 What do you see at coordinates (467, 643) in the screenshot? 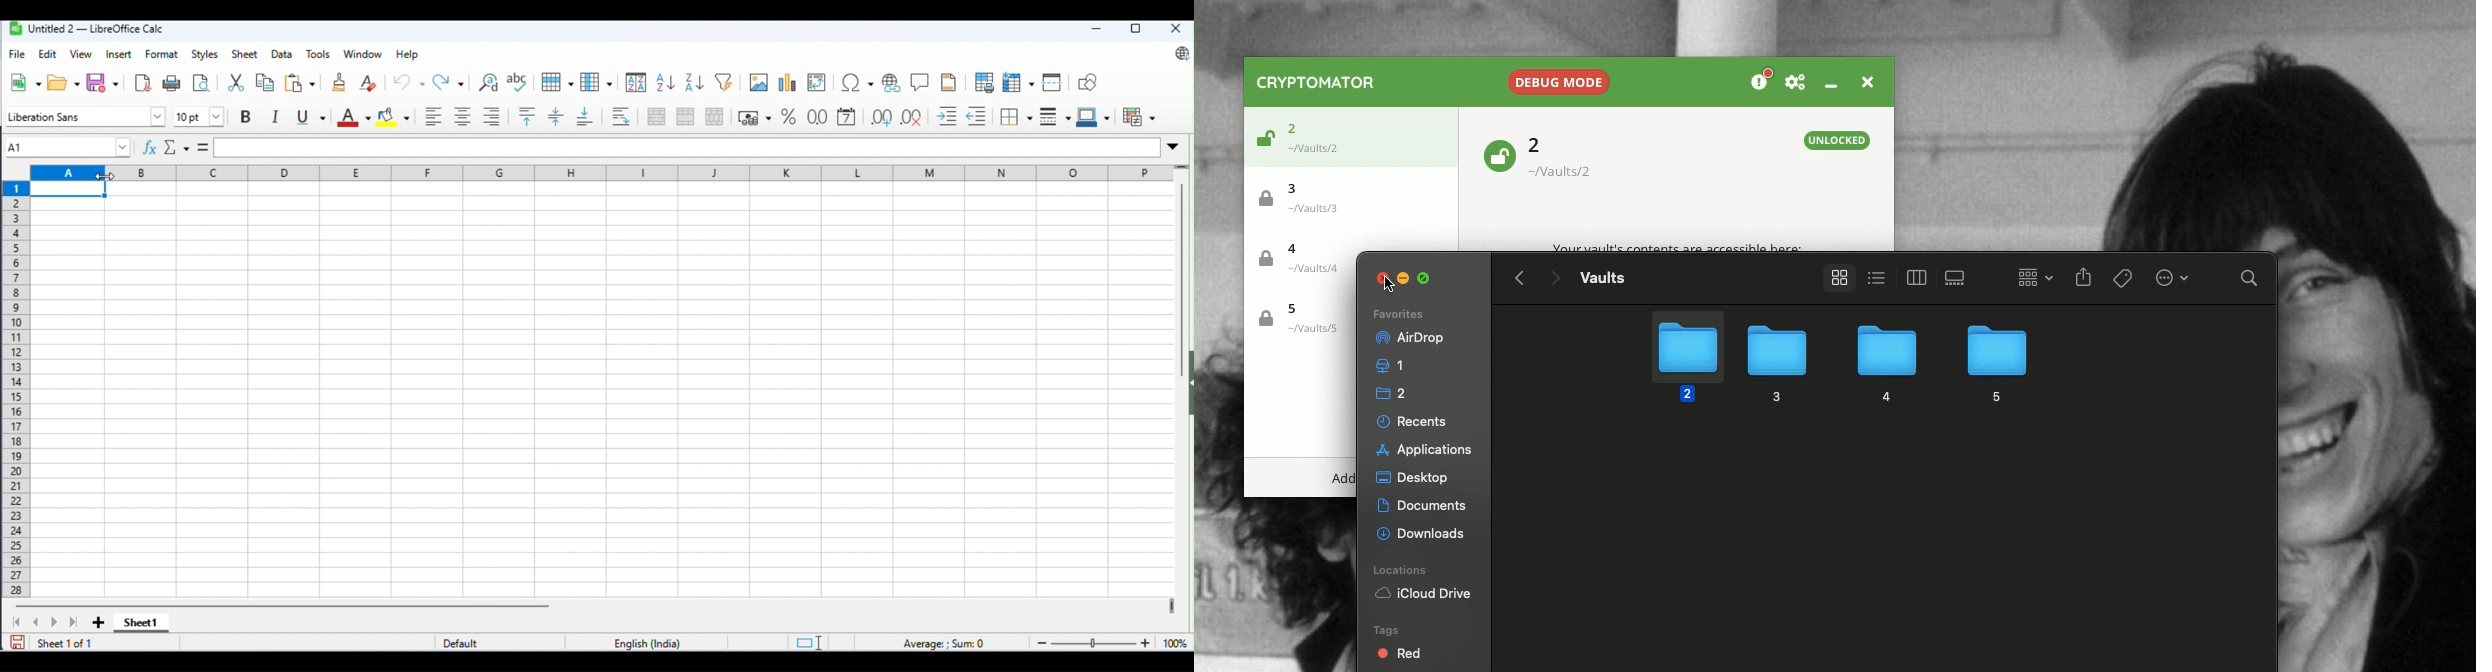
I see `default` at bounding box center [467, 643].